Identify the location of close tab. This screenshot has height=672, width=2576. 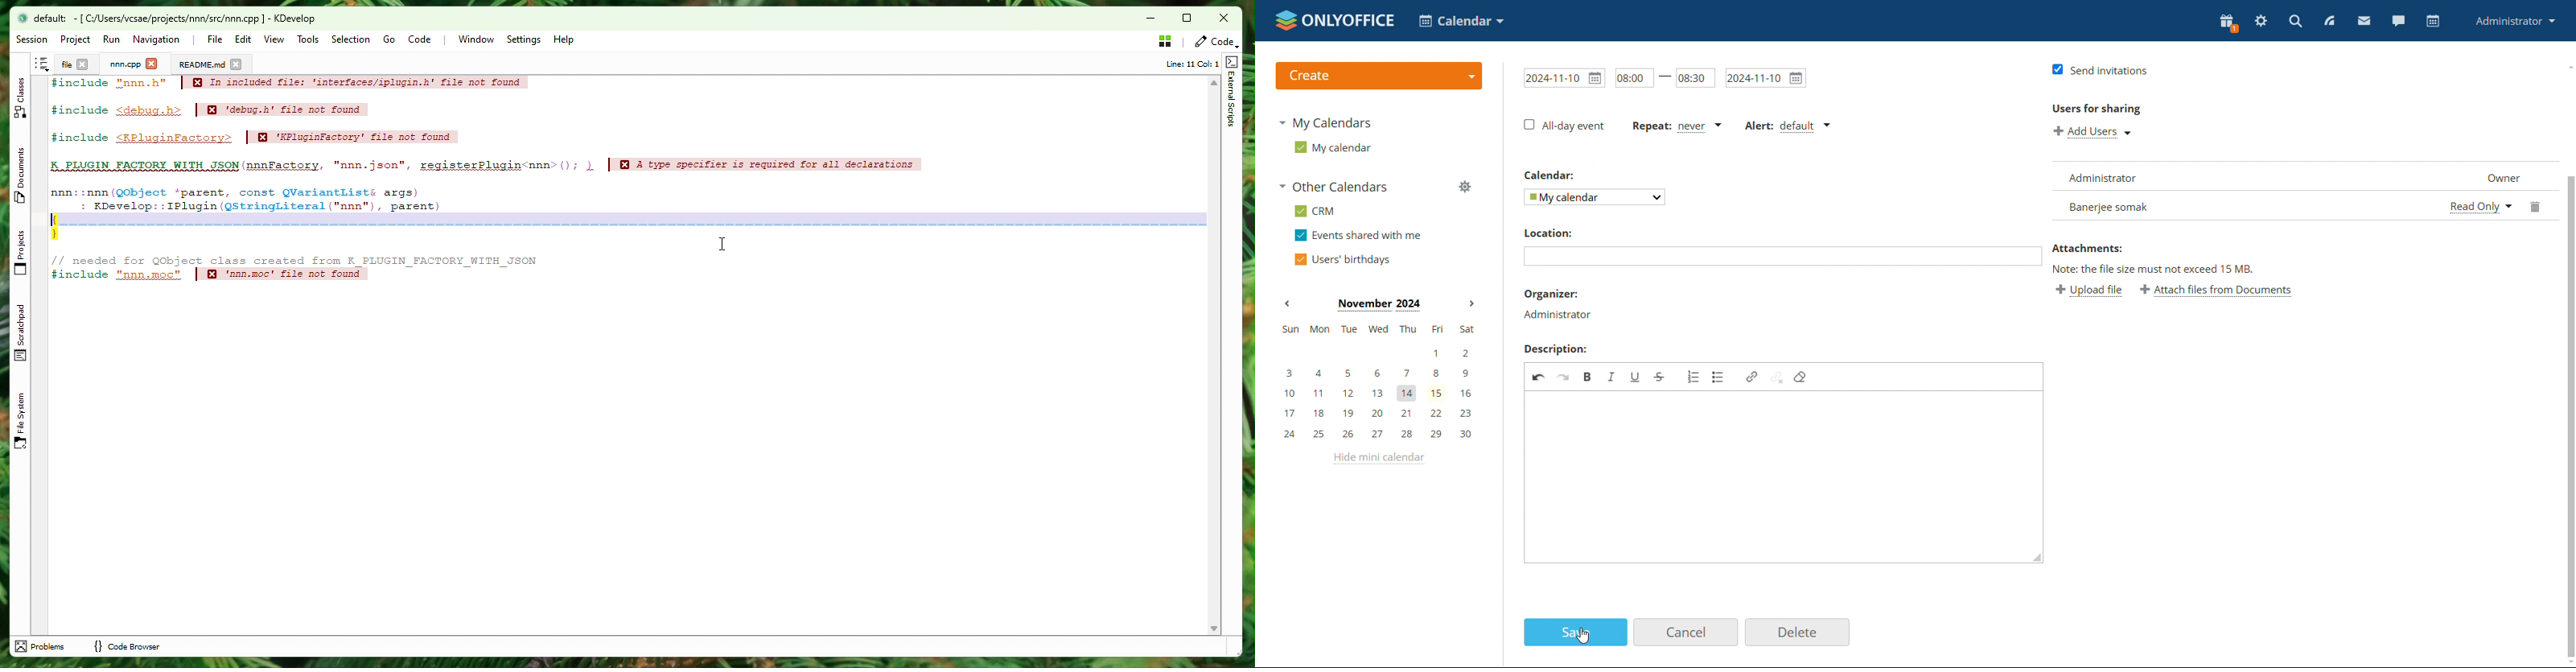
(83, 65).